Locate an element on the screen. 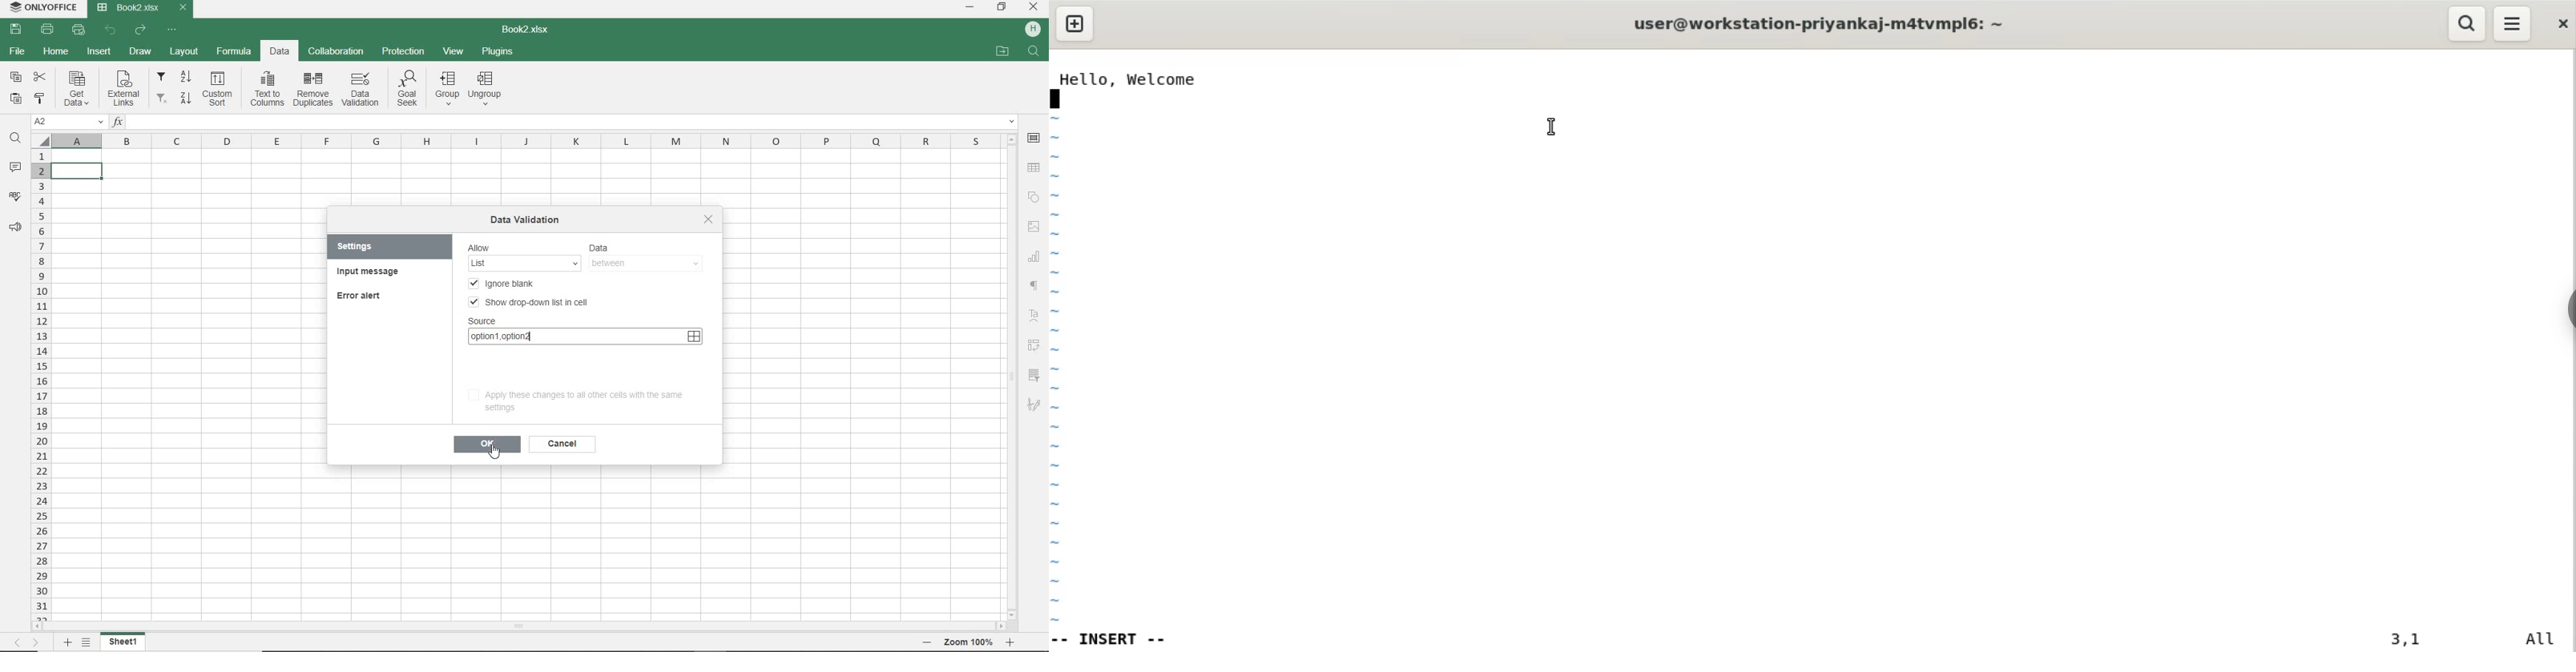 This screenshot has height=672, width=2576. HOME is located at coordinates (57, 52).